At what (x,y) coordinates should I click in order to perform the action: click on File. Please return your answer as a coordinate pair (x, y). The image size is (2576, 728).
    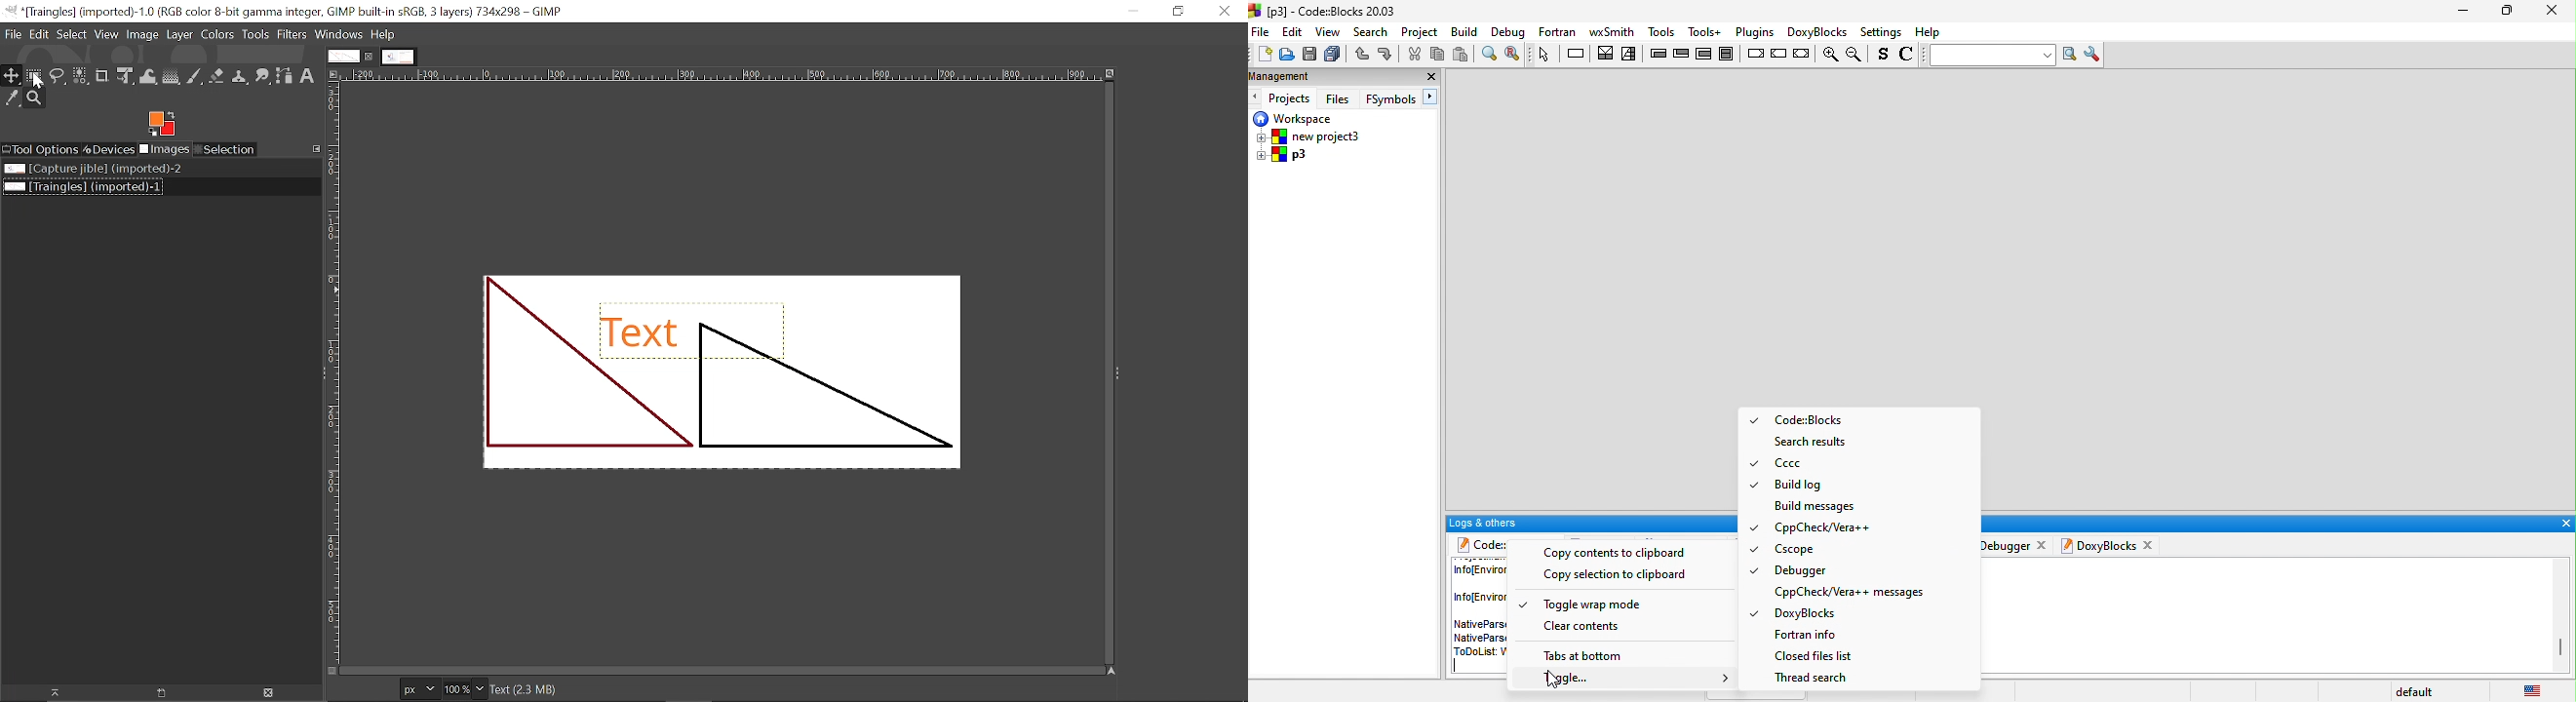
    Looking at the image, I should click on (13, 34).